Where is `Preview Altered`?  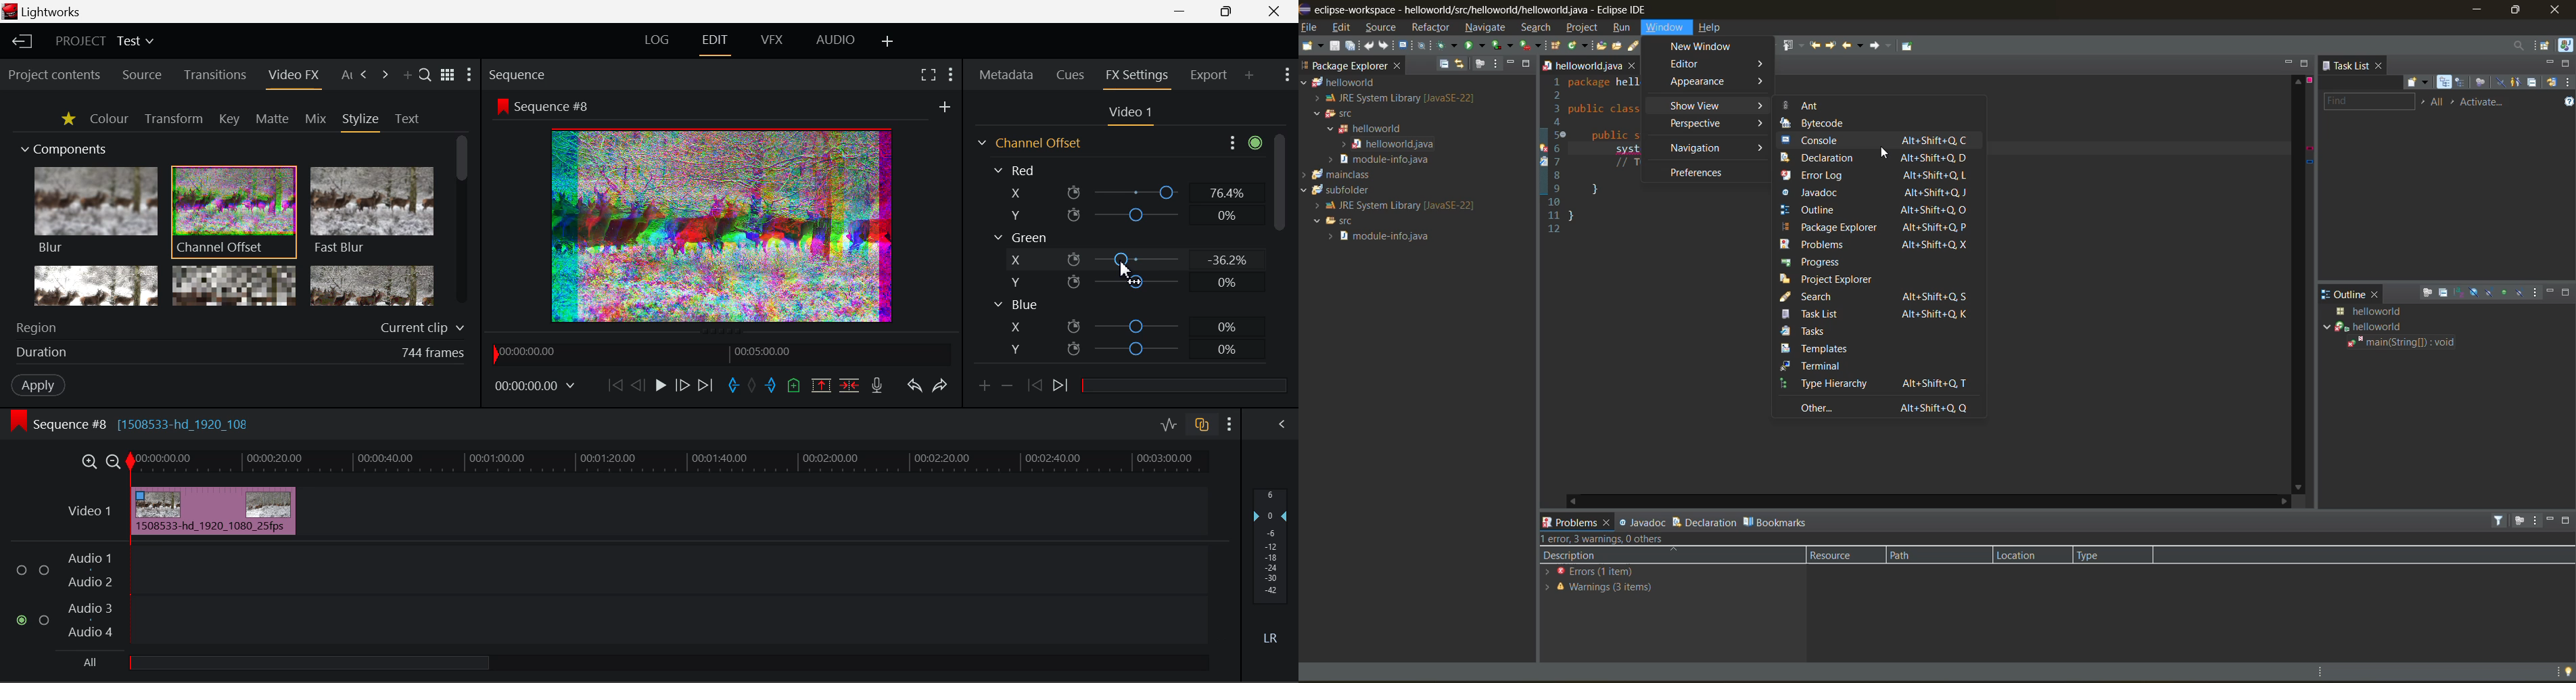 Preview Altered is located at coordinates (732, 223).